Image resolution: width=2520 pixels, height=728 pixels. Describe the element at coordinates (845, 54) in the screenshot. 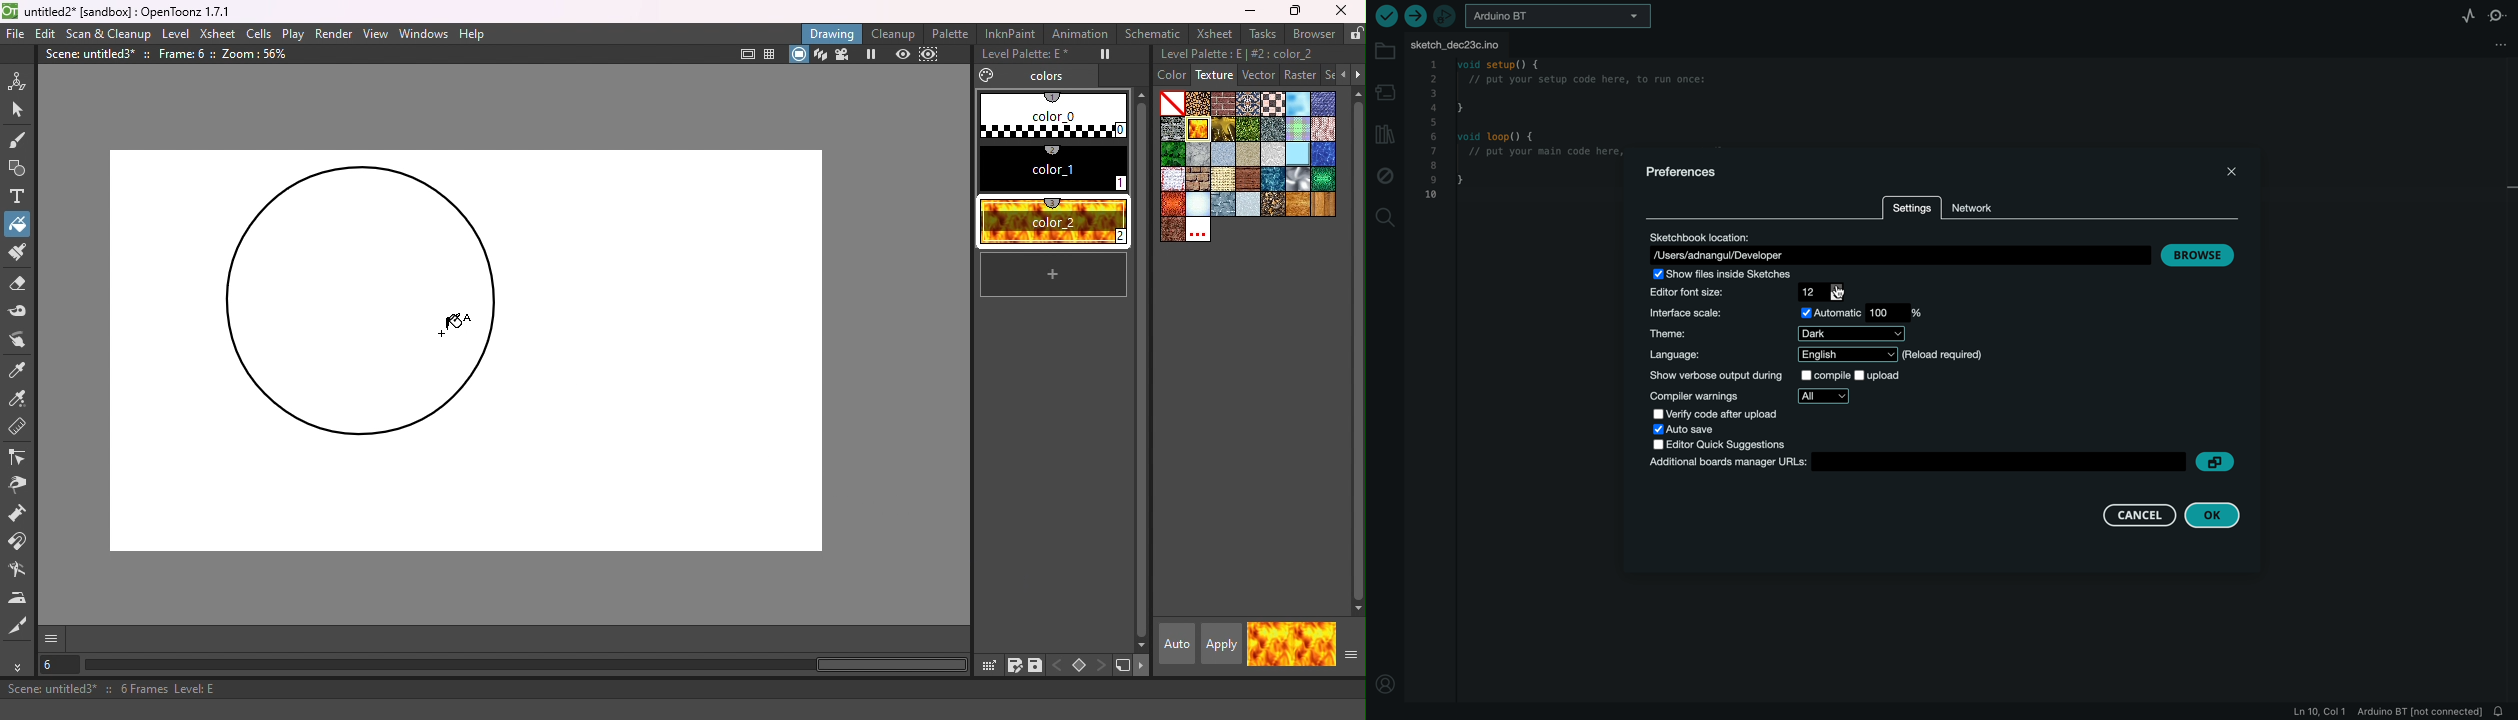

I see `Camera view` at that location.